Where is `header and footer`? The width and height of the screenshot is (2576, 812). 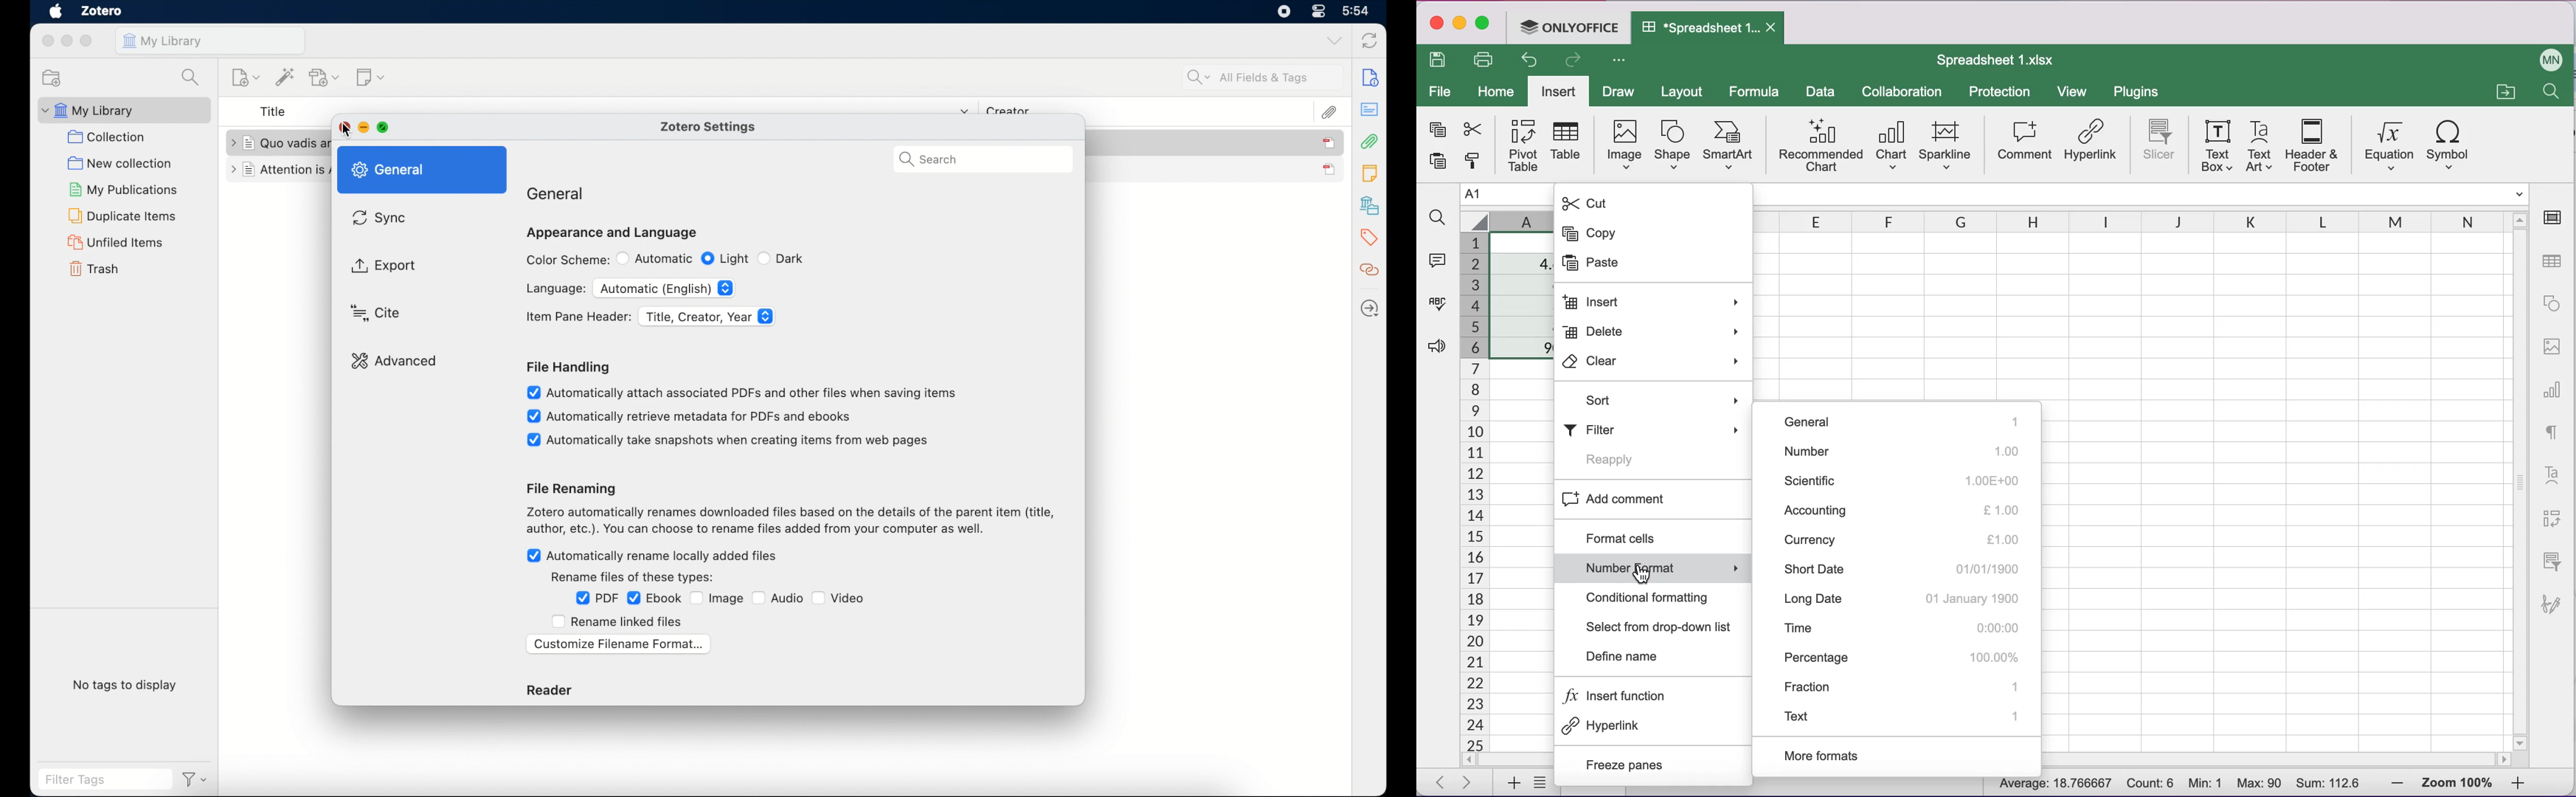
header and footer is located at coordinates (2312, 145).